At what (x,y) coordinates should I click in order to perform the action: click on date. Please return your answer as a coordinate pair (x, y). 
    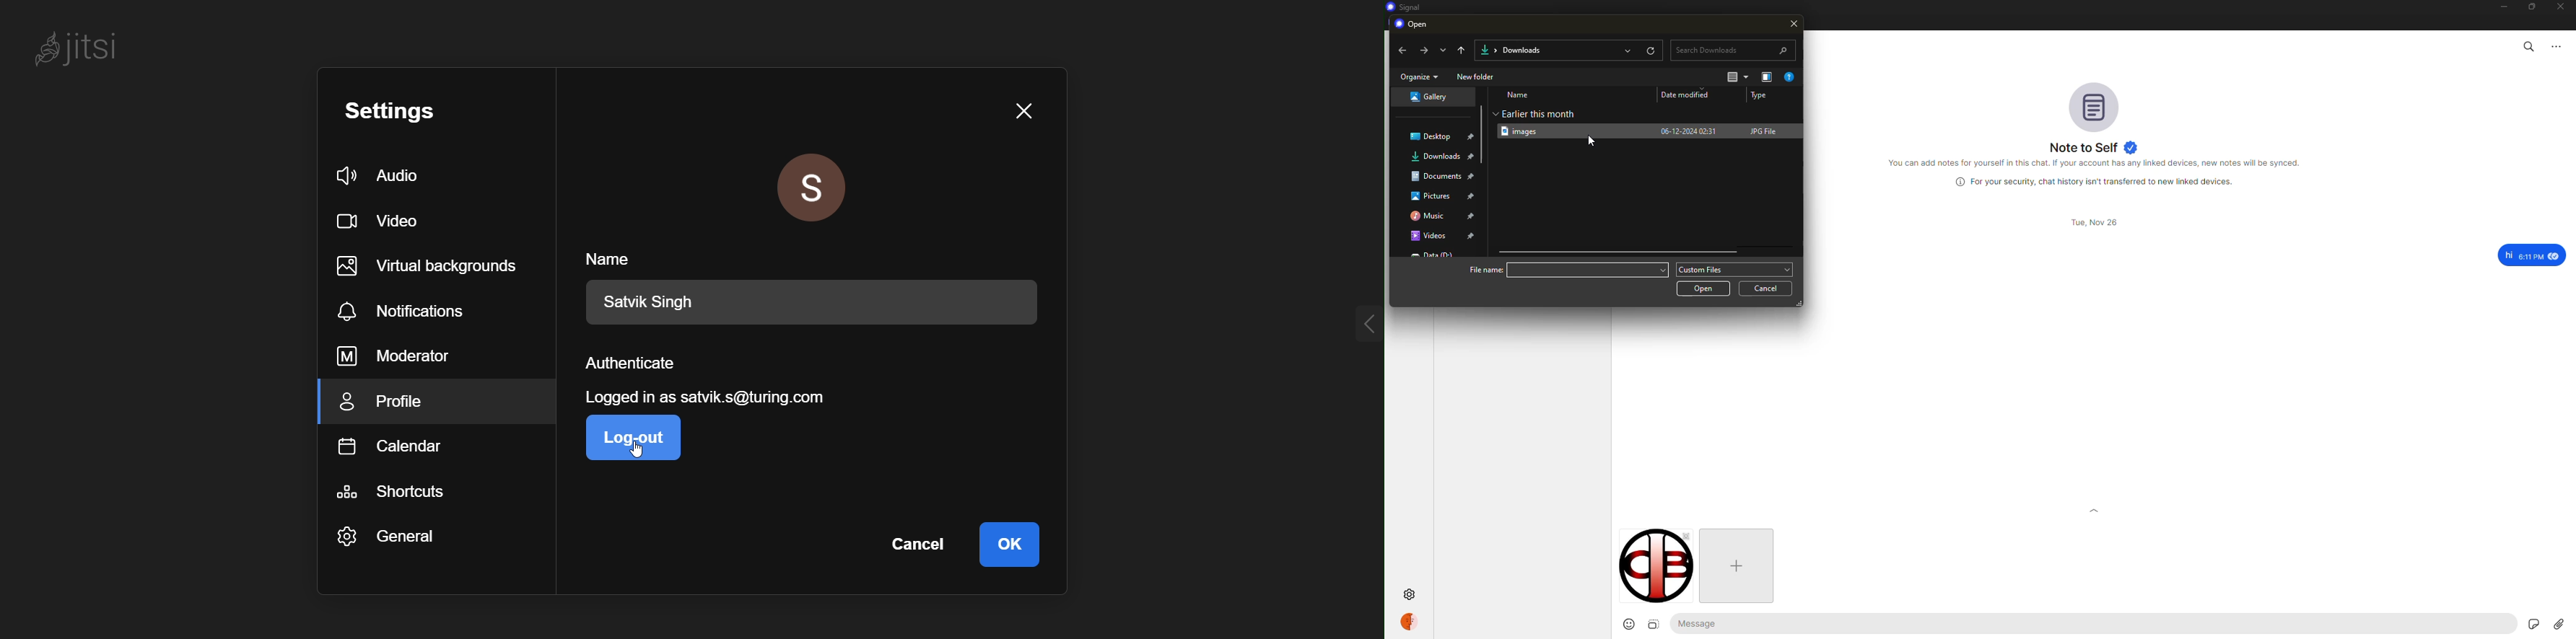
    Looking at the image, I should click on (2093, 222).